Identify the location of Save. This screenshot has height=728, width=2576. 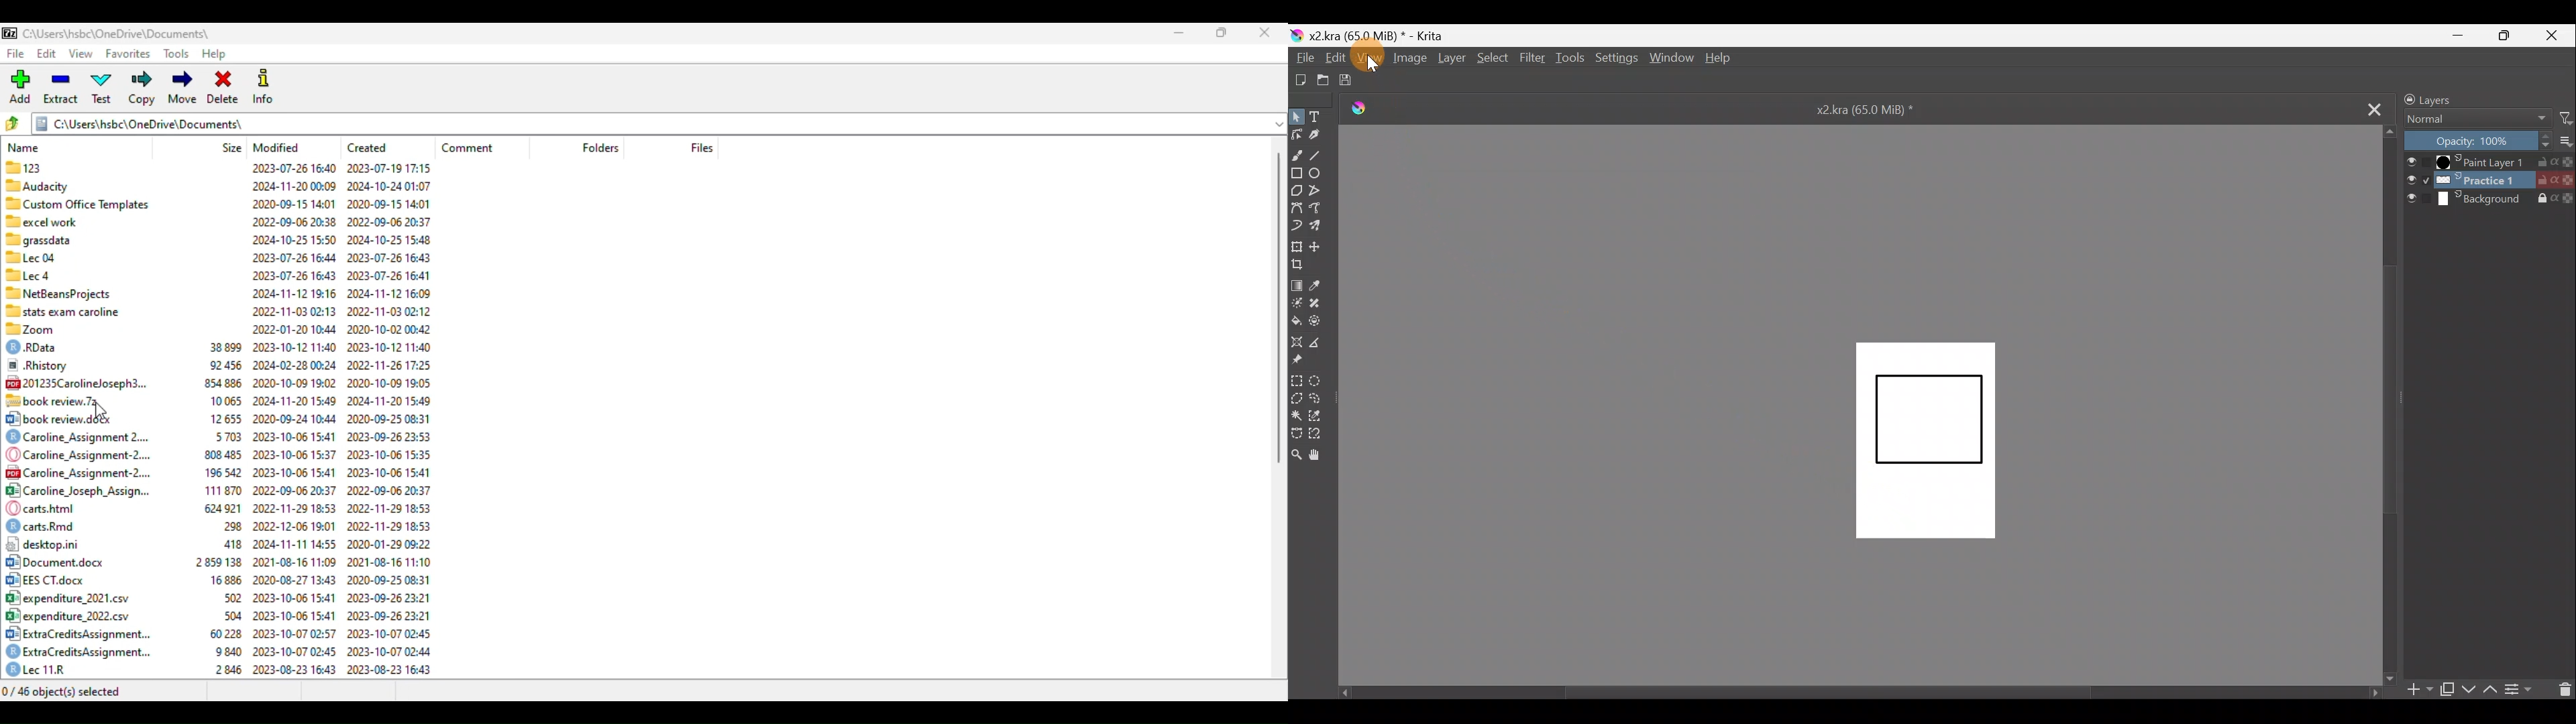
(1354, 80).